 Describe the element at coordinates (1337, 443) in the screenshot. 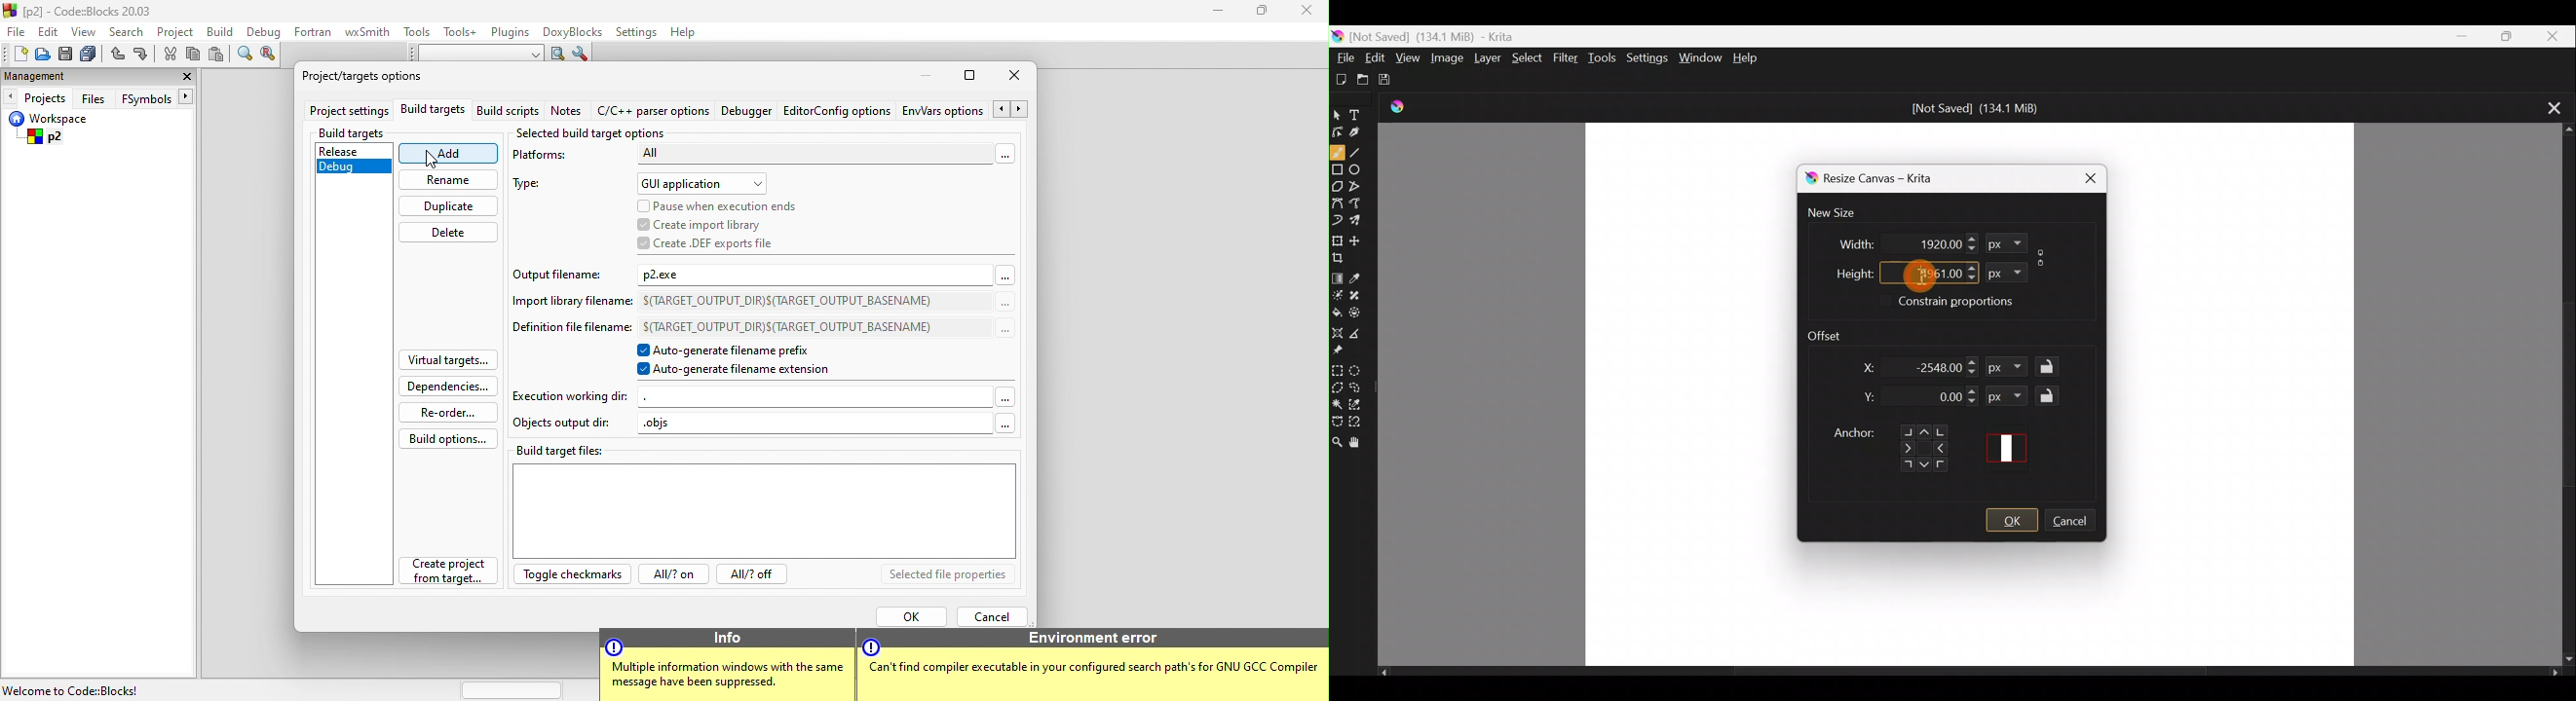

I see `Zoom tool` at that location.